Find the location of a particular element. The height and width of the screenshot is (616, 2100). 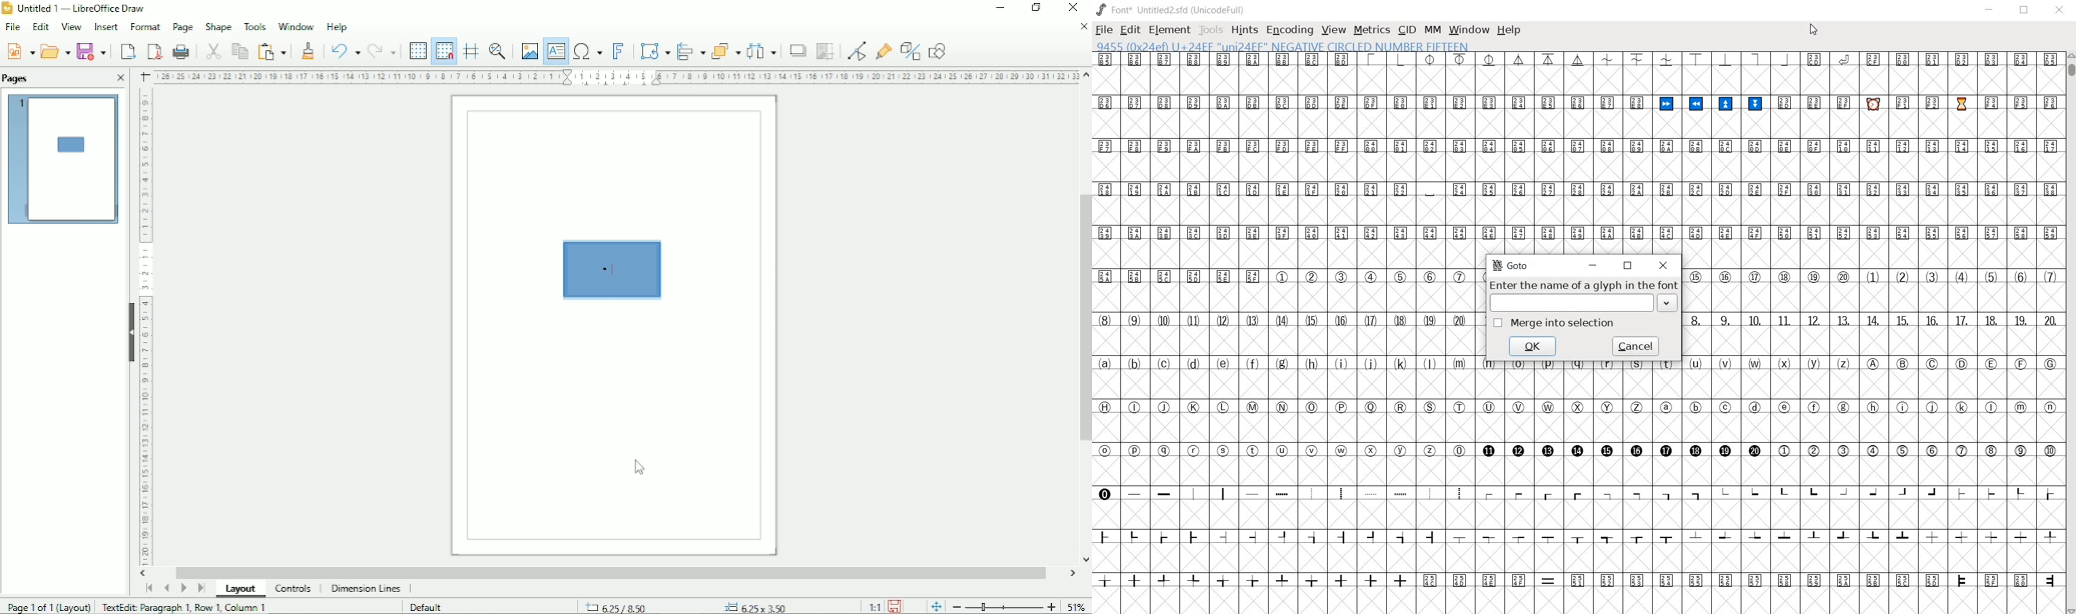

Shadow is located at coordinates (797, 51).